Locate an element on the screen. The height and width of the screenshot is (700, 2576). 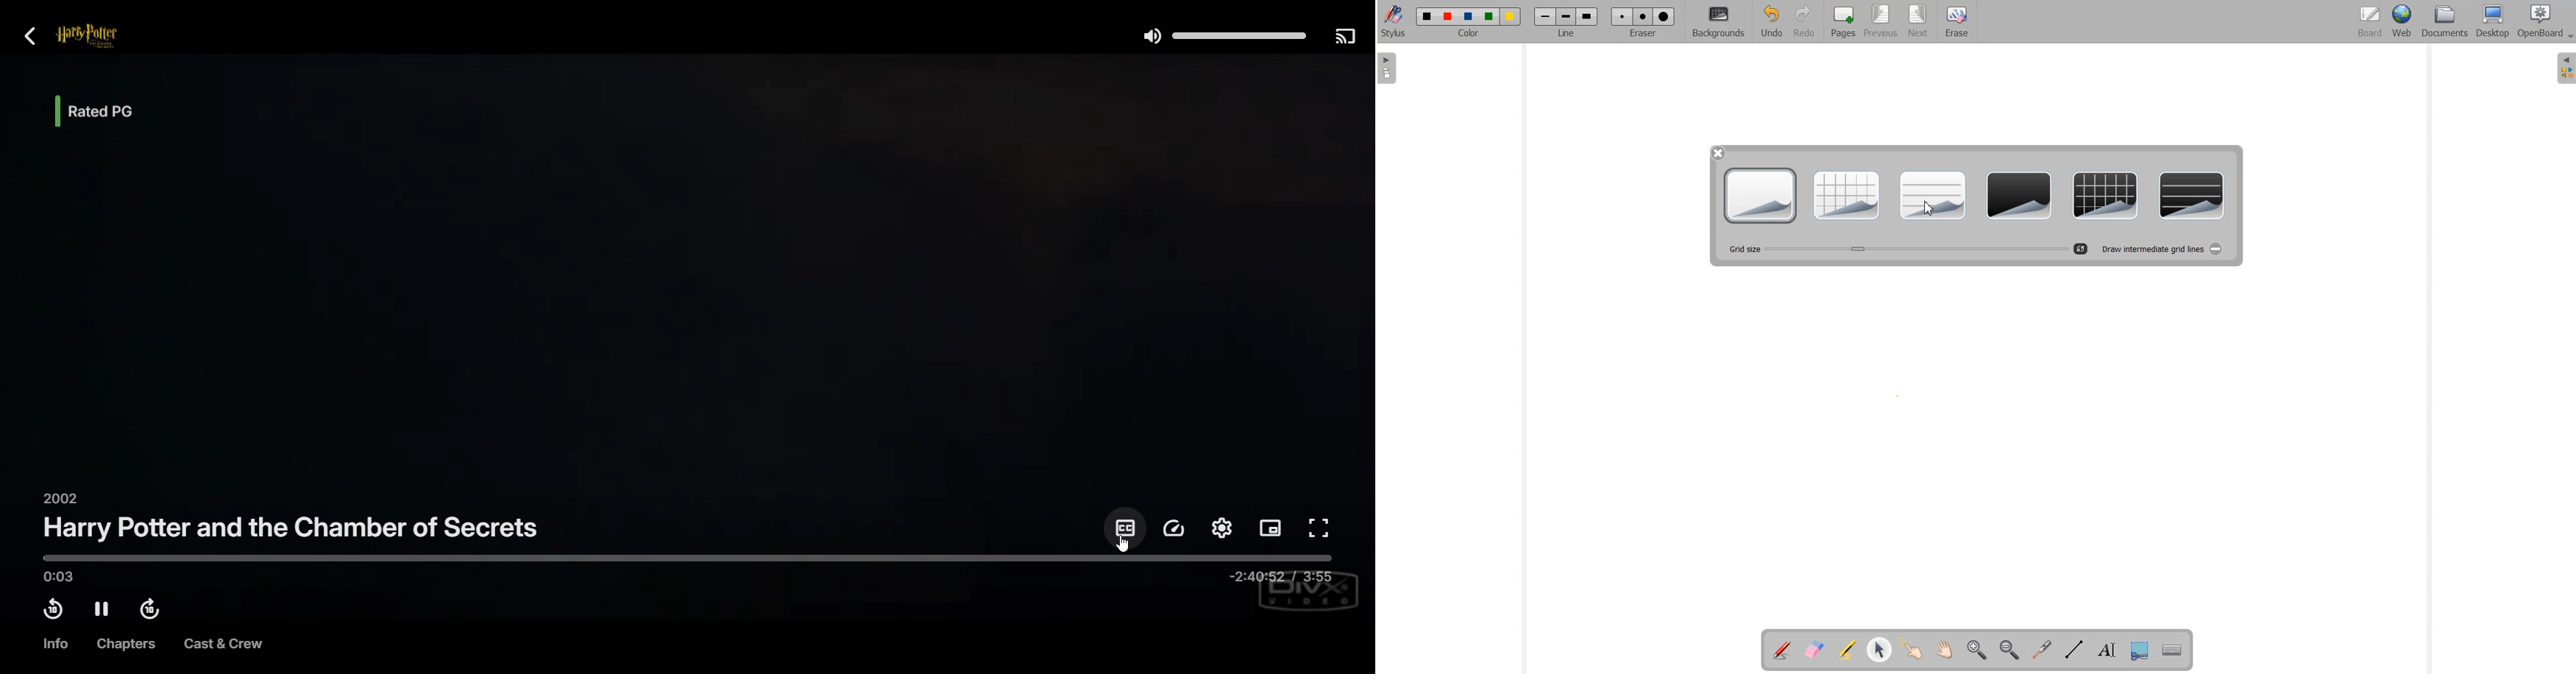
Ruler Dark Background is located at coordinates (2191, 197).